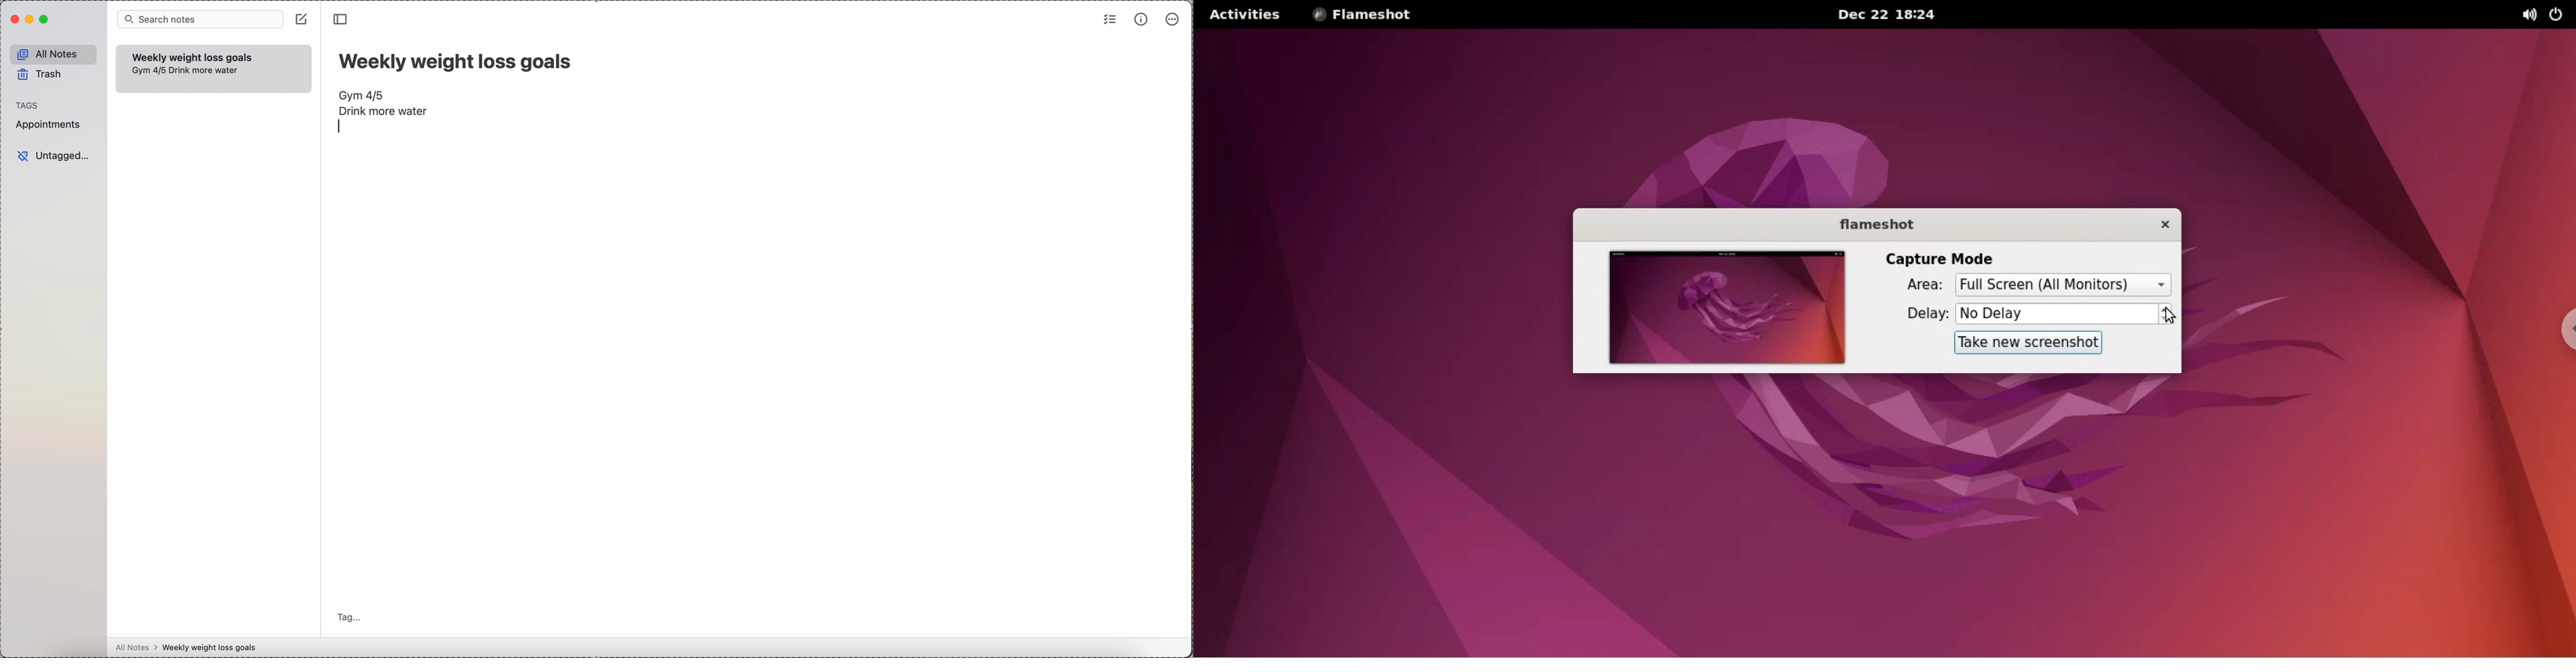  What do you see at coordinates (343, 19) in the screenshot?
I see `toggle side bar` at bounding box center [343, 19].